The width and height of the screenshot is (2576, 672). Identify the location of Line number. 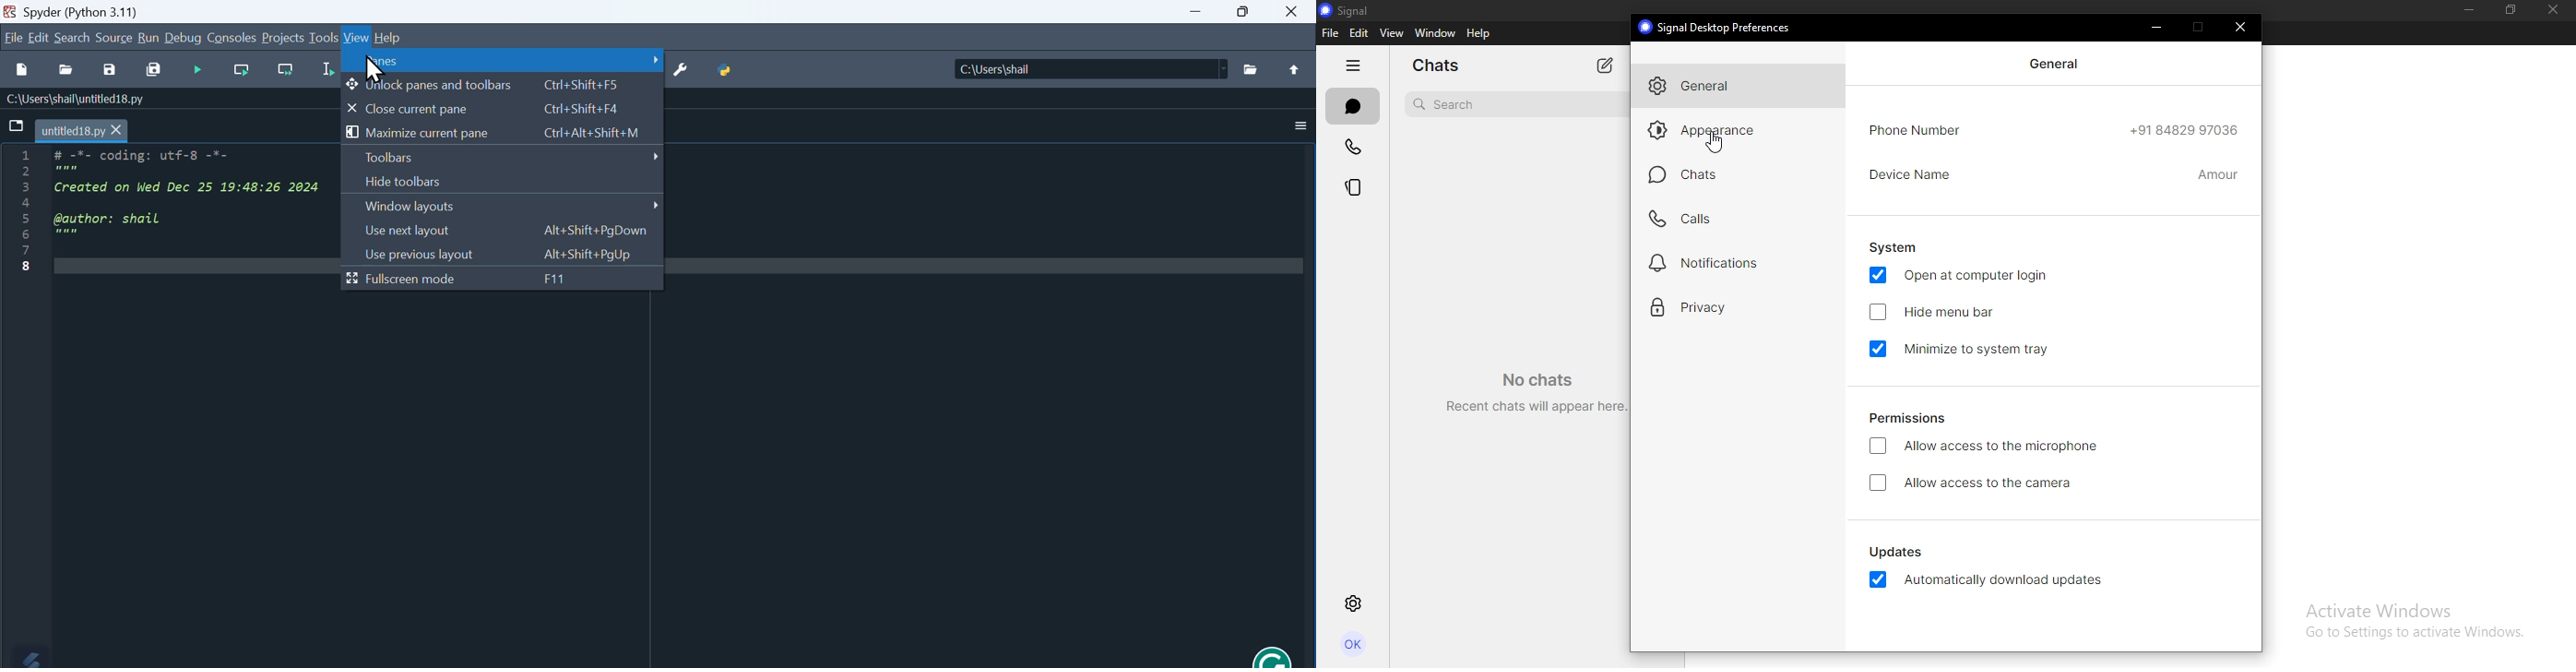
(23, 211).